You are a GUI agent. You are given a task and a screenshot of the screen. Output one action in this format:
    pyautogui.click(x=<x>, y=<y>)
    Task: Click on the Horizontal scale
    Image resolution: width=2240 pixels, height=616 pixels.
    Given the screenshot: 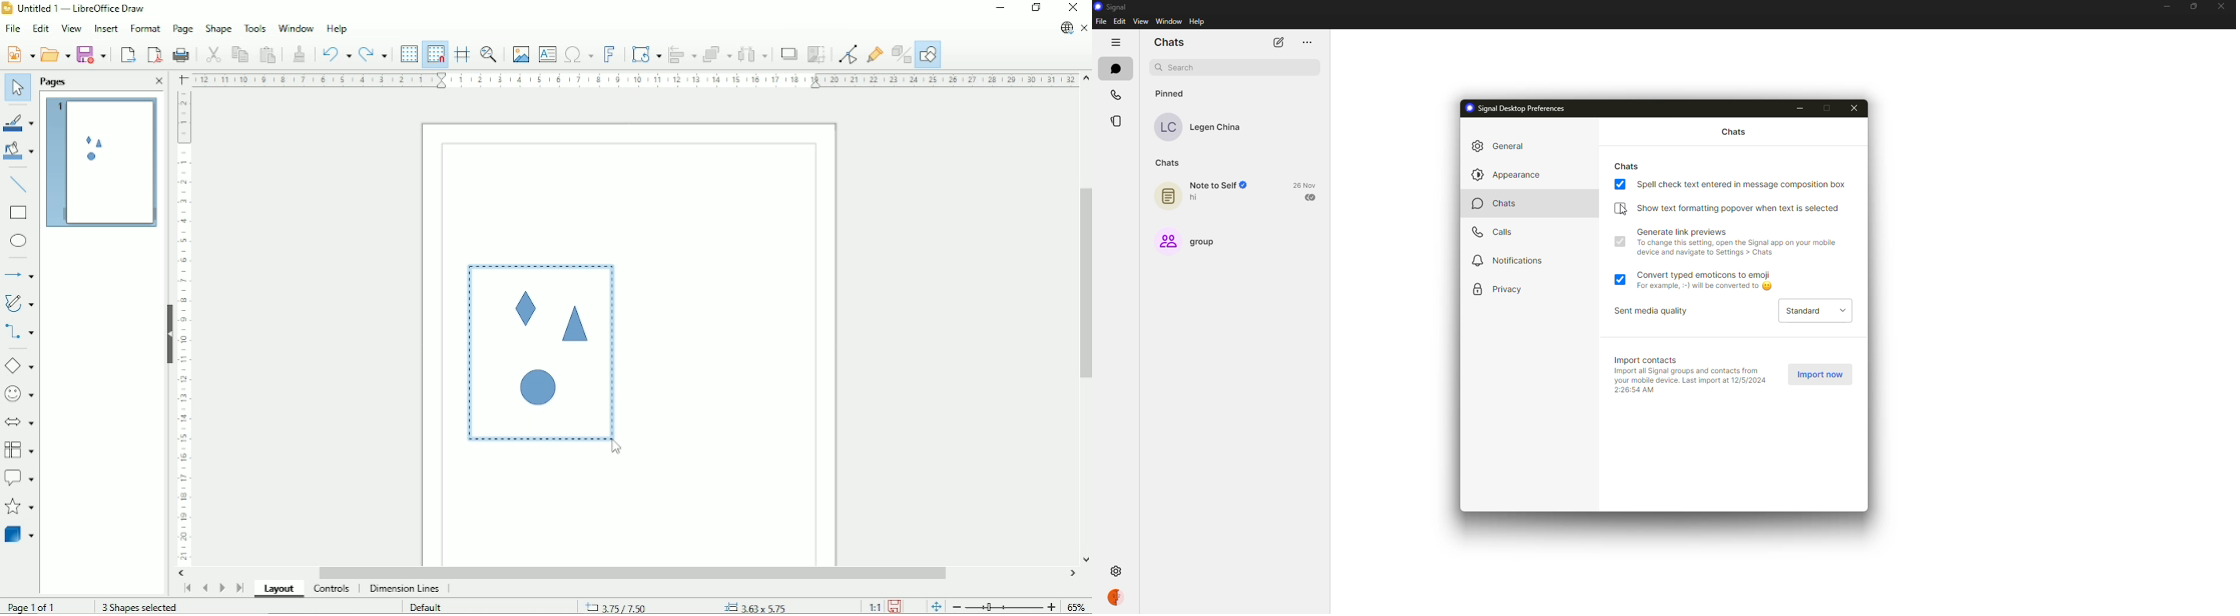 What is the action you would take?
    pyautogui.click(x=634, y=80)
    